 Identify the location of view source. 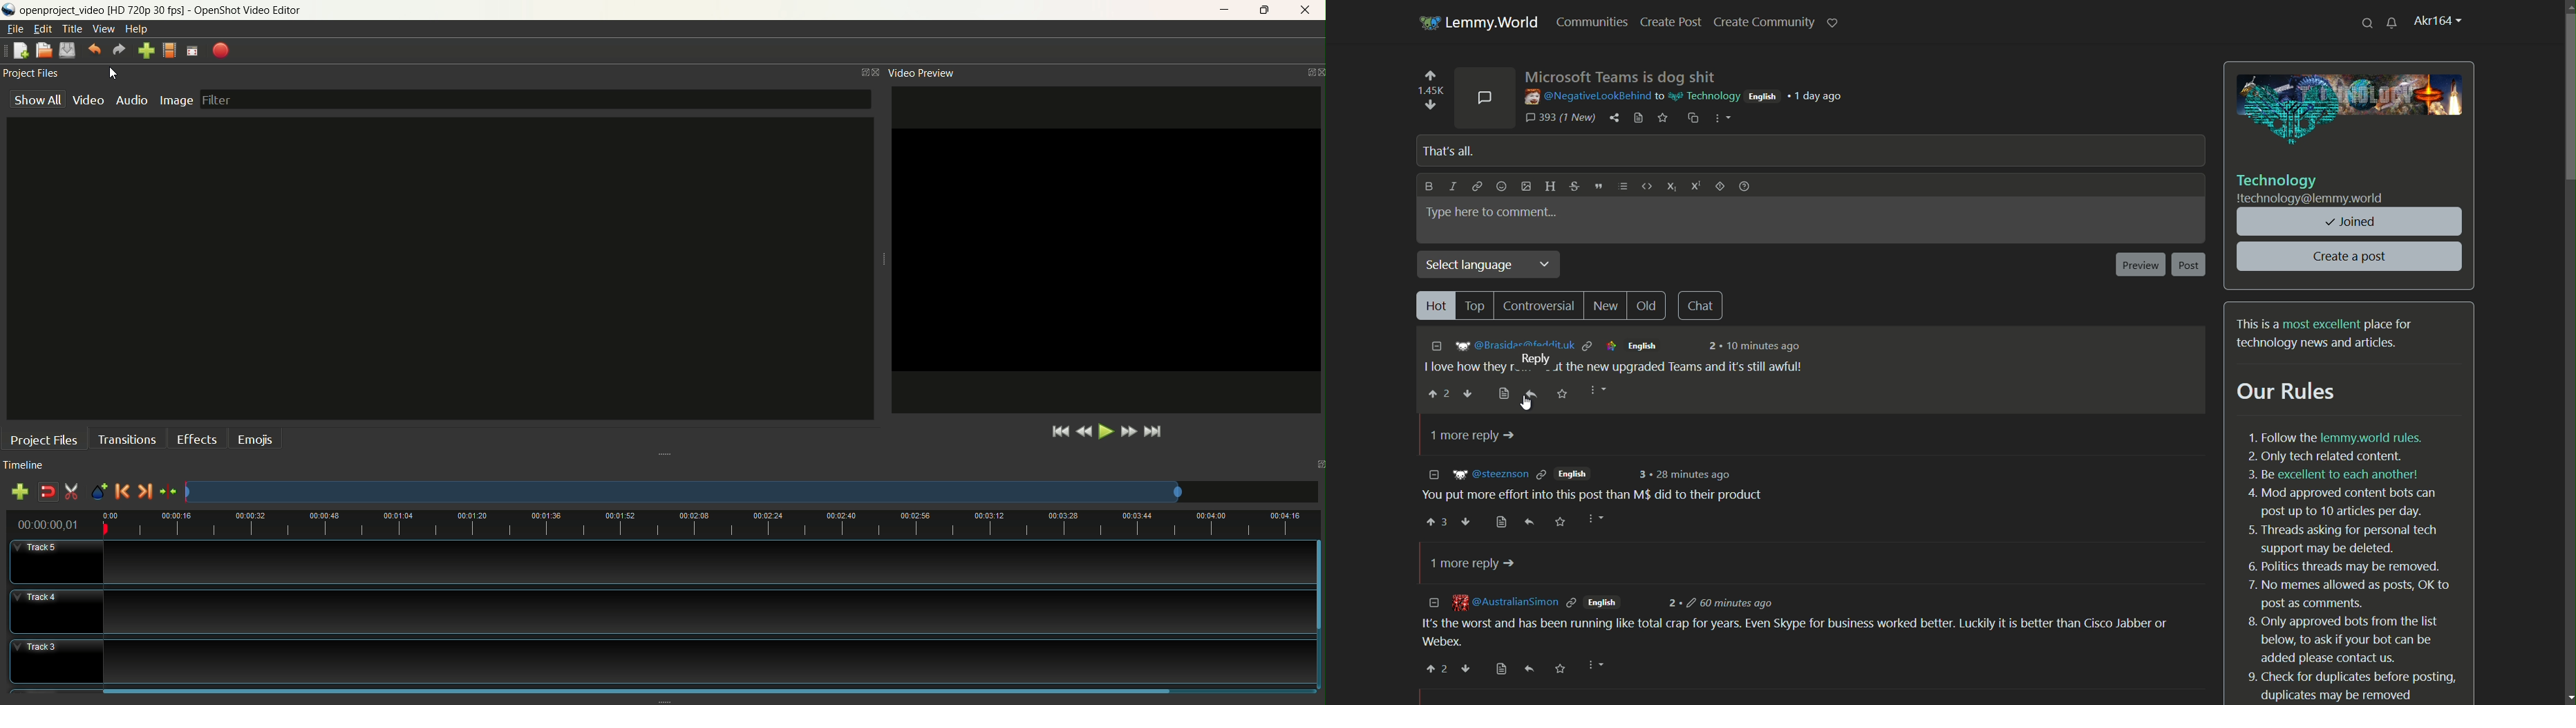
(1505, 394).